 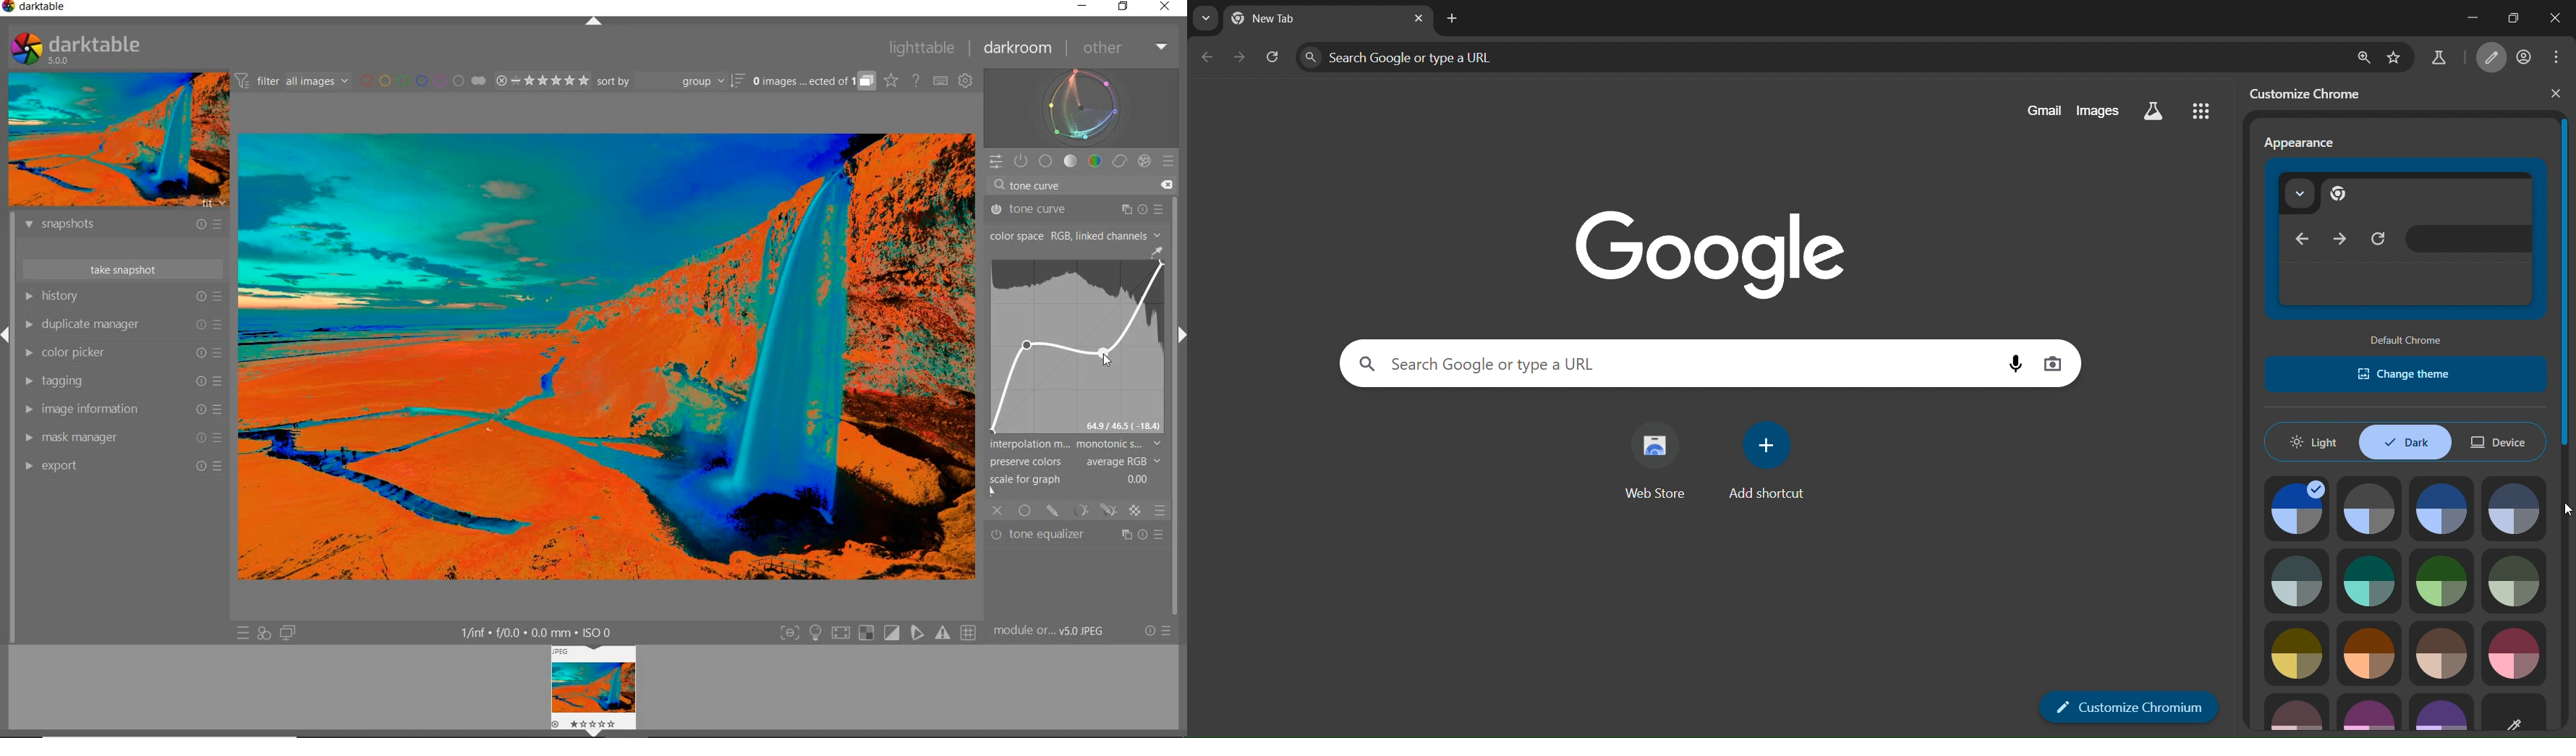 I want to click on device, so click(x=2502, y=444).